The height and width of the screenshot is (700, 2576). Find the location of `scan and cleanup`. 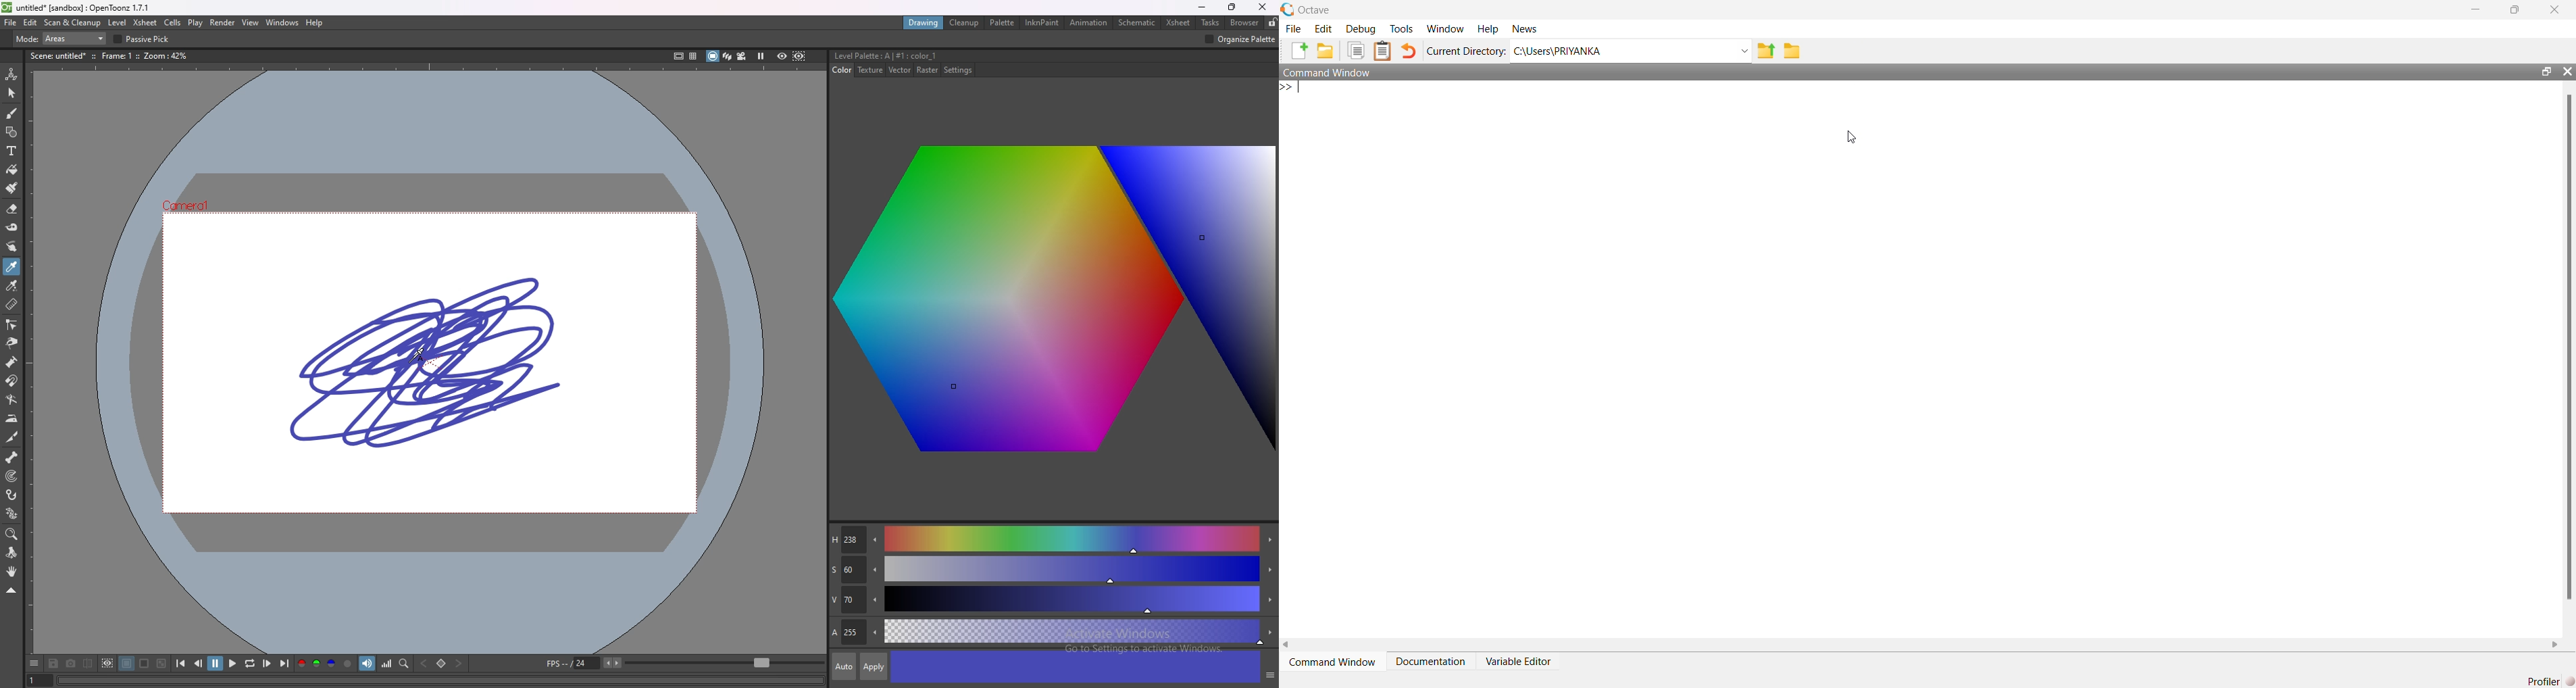

scan and cleanup is located at coordinates (73, 22).